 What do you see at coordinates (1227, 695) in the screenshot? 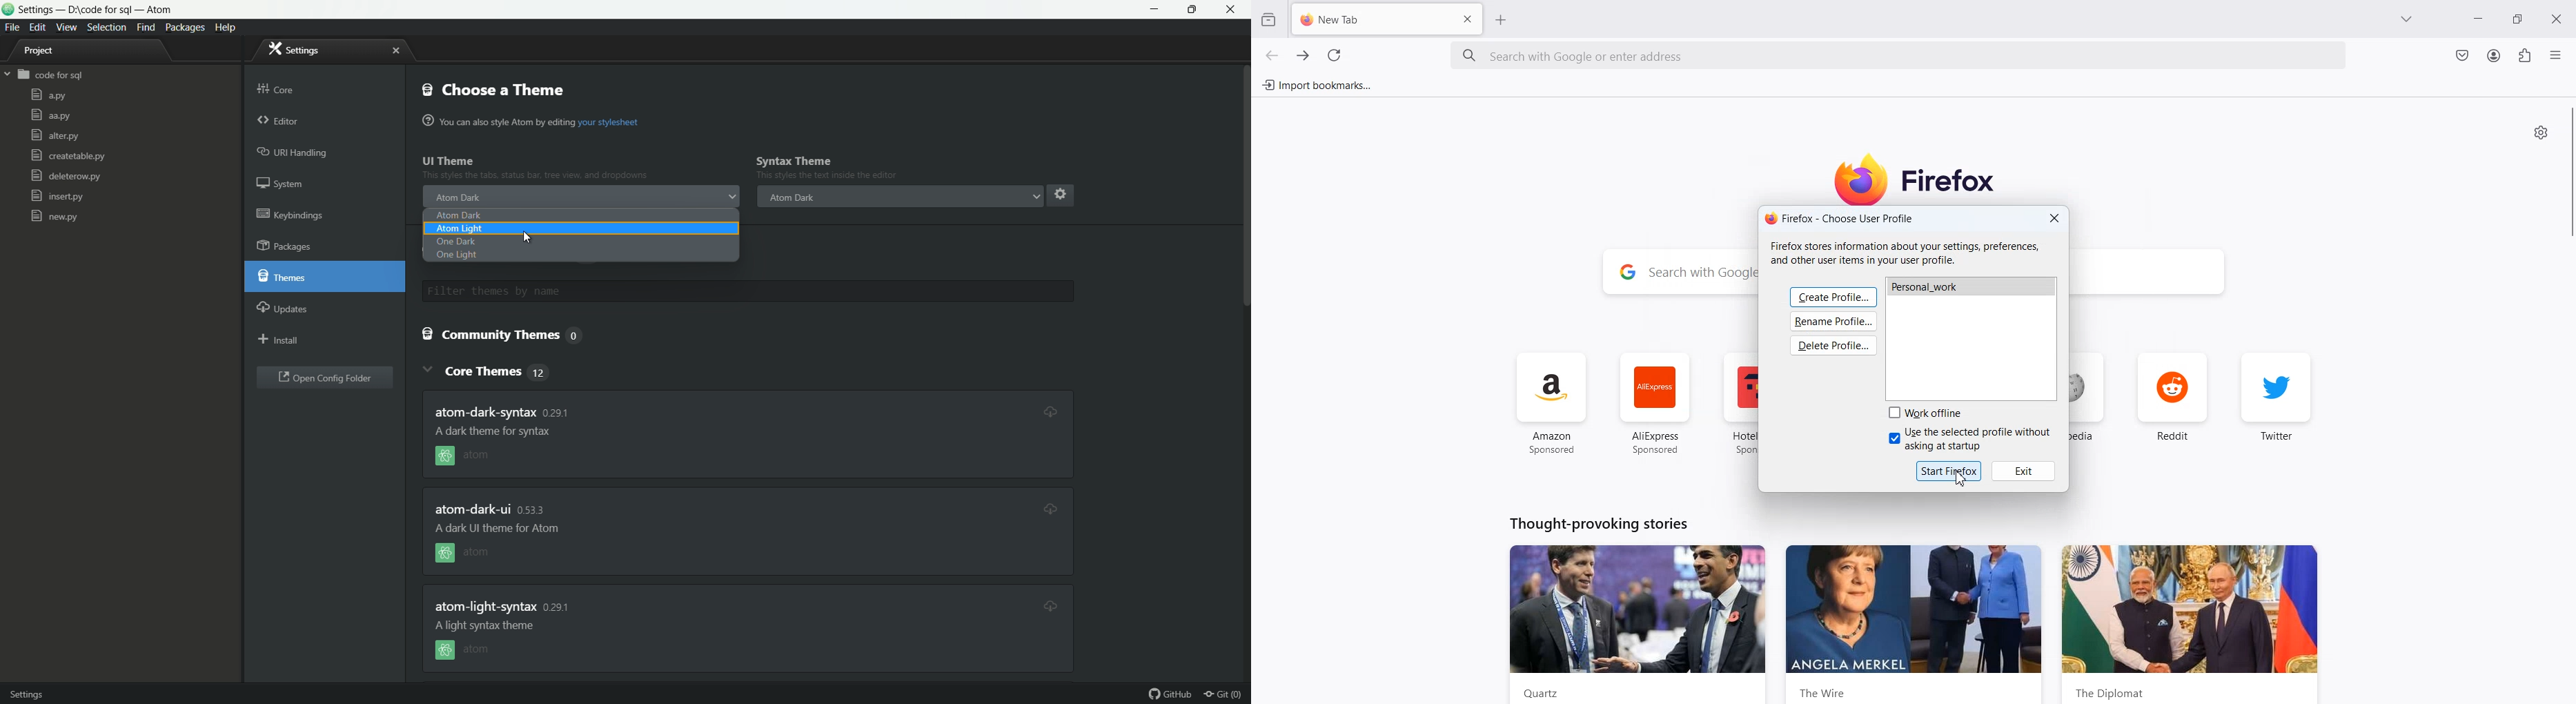
I see `git (0)` at bounding box center [1227, 695].